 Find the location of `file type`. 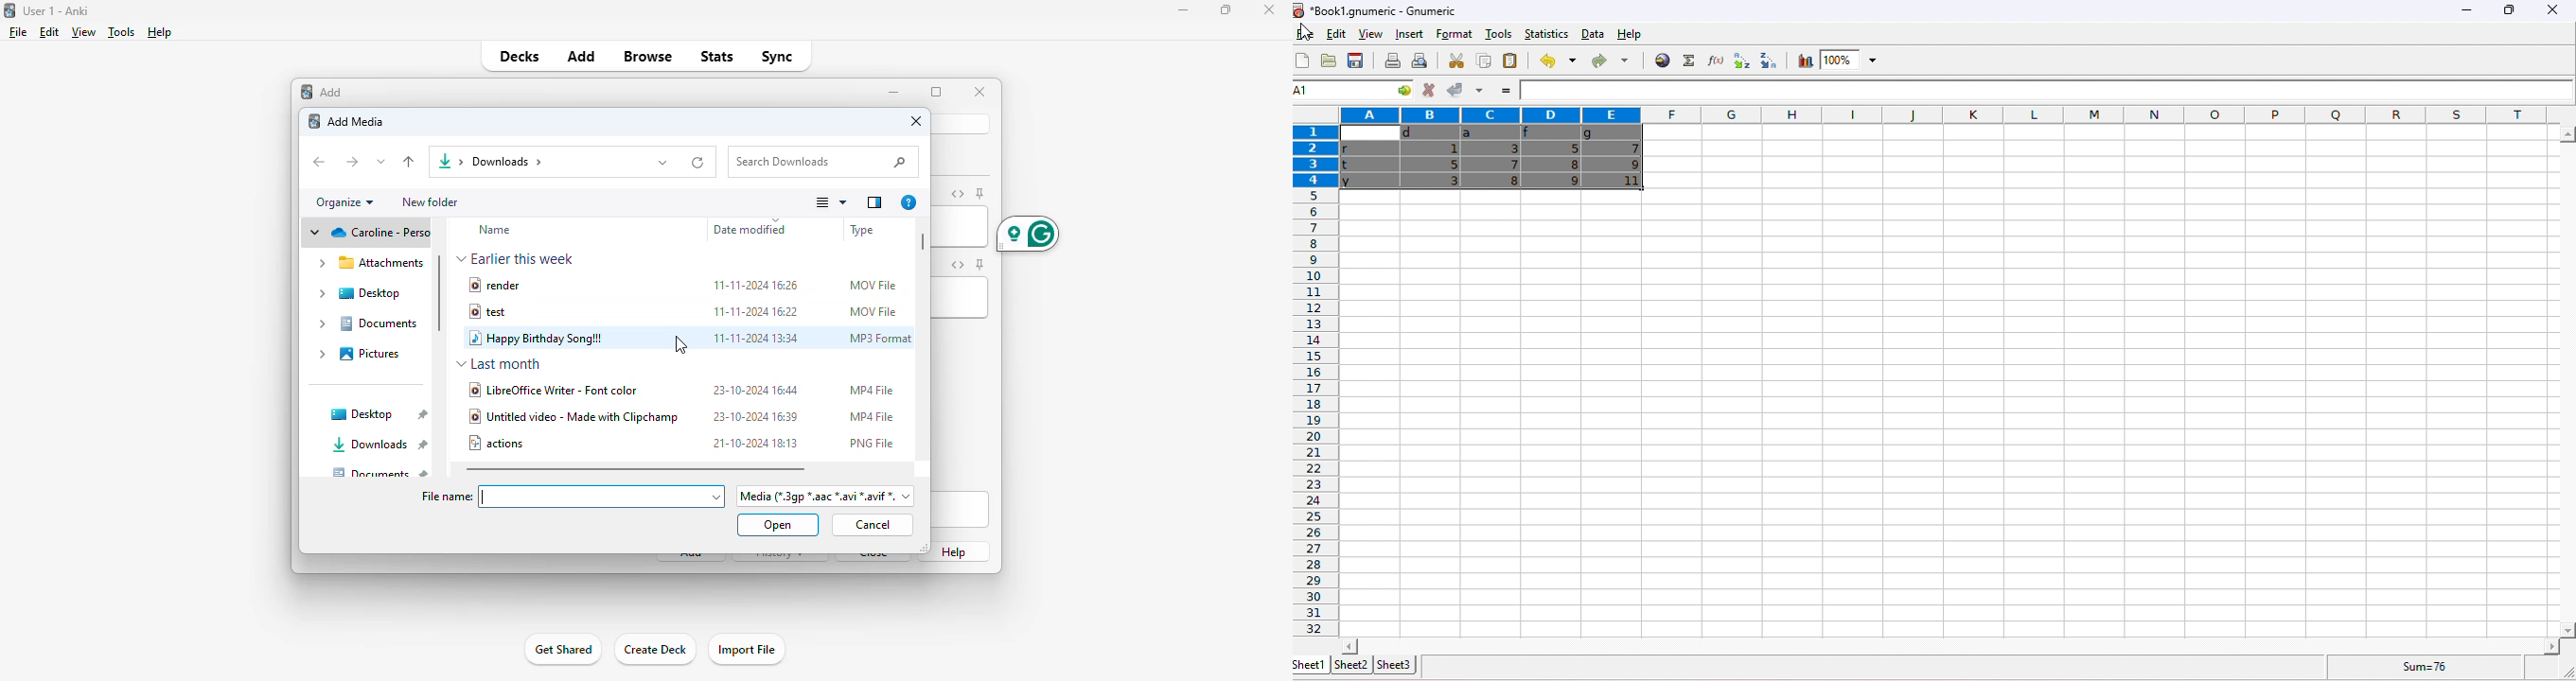

file type is located at coordinates (859, 230).